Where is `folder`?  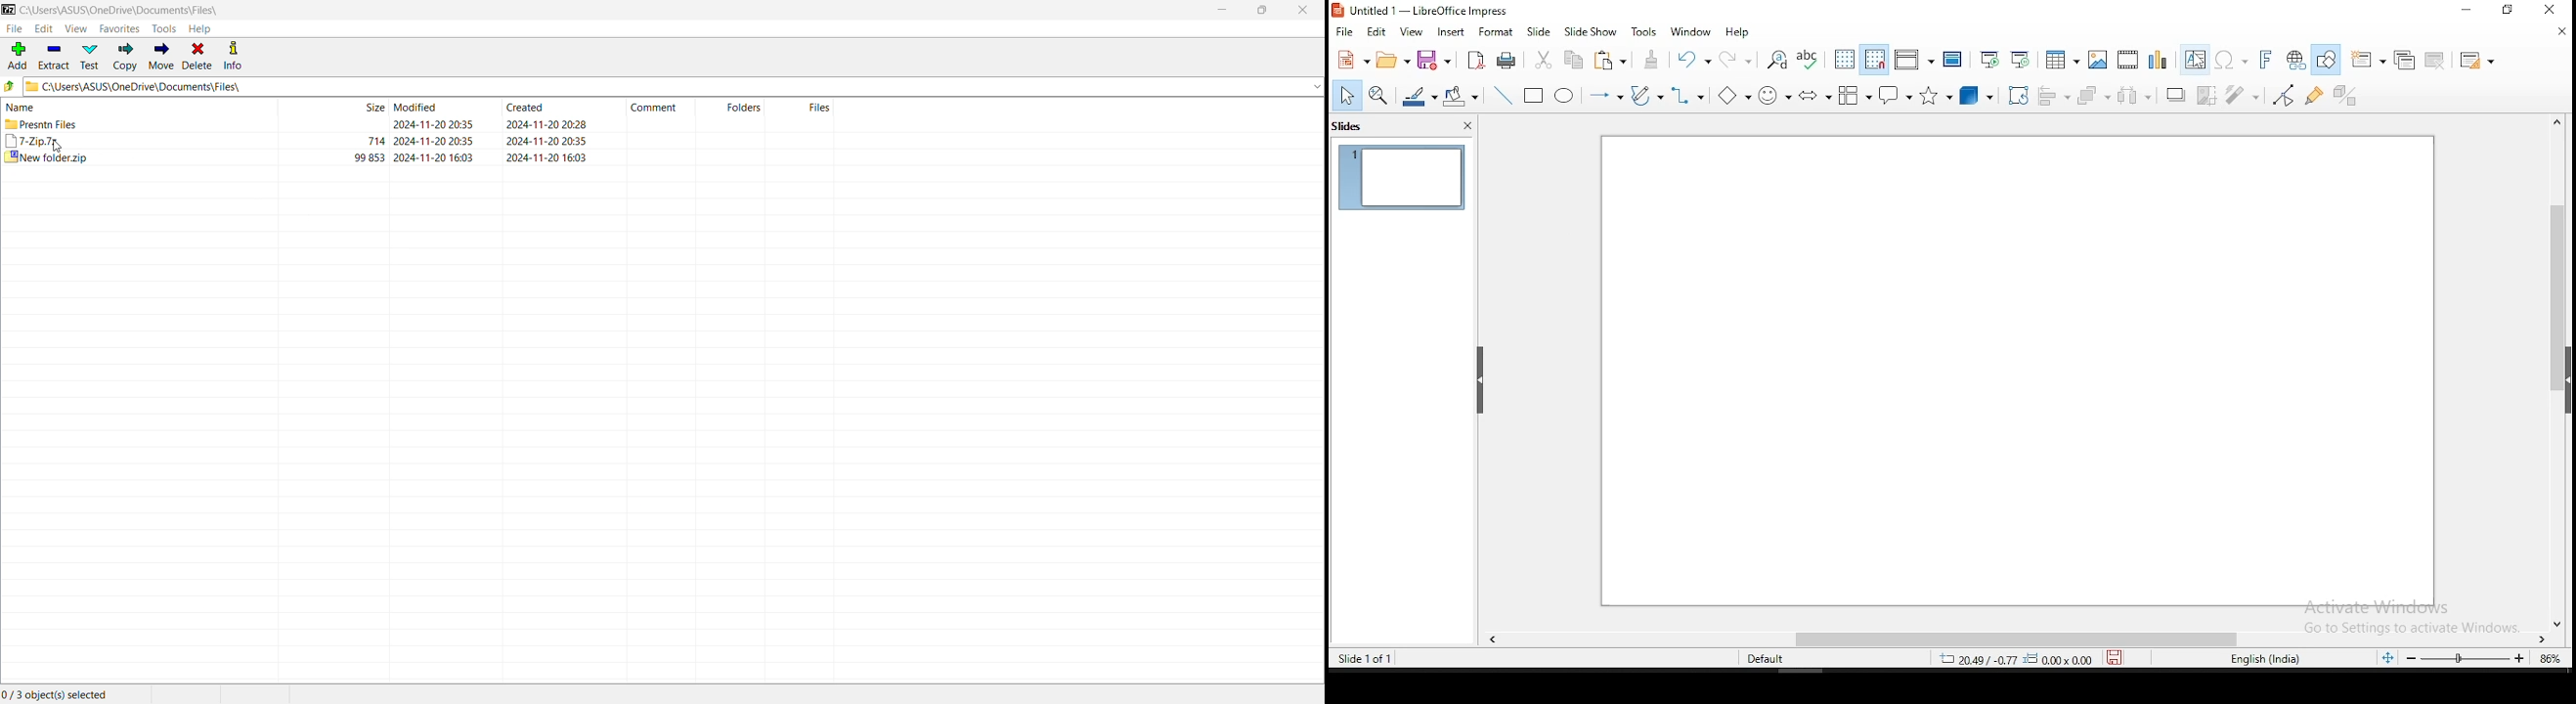
folder is located at coordinates (744, 108).